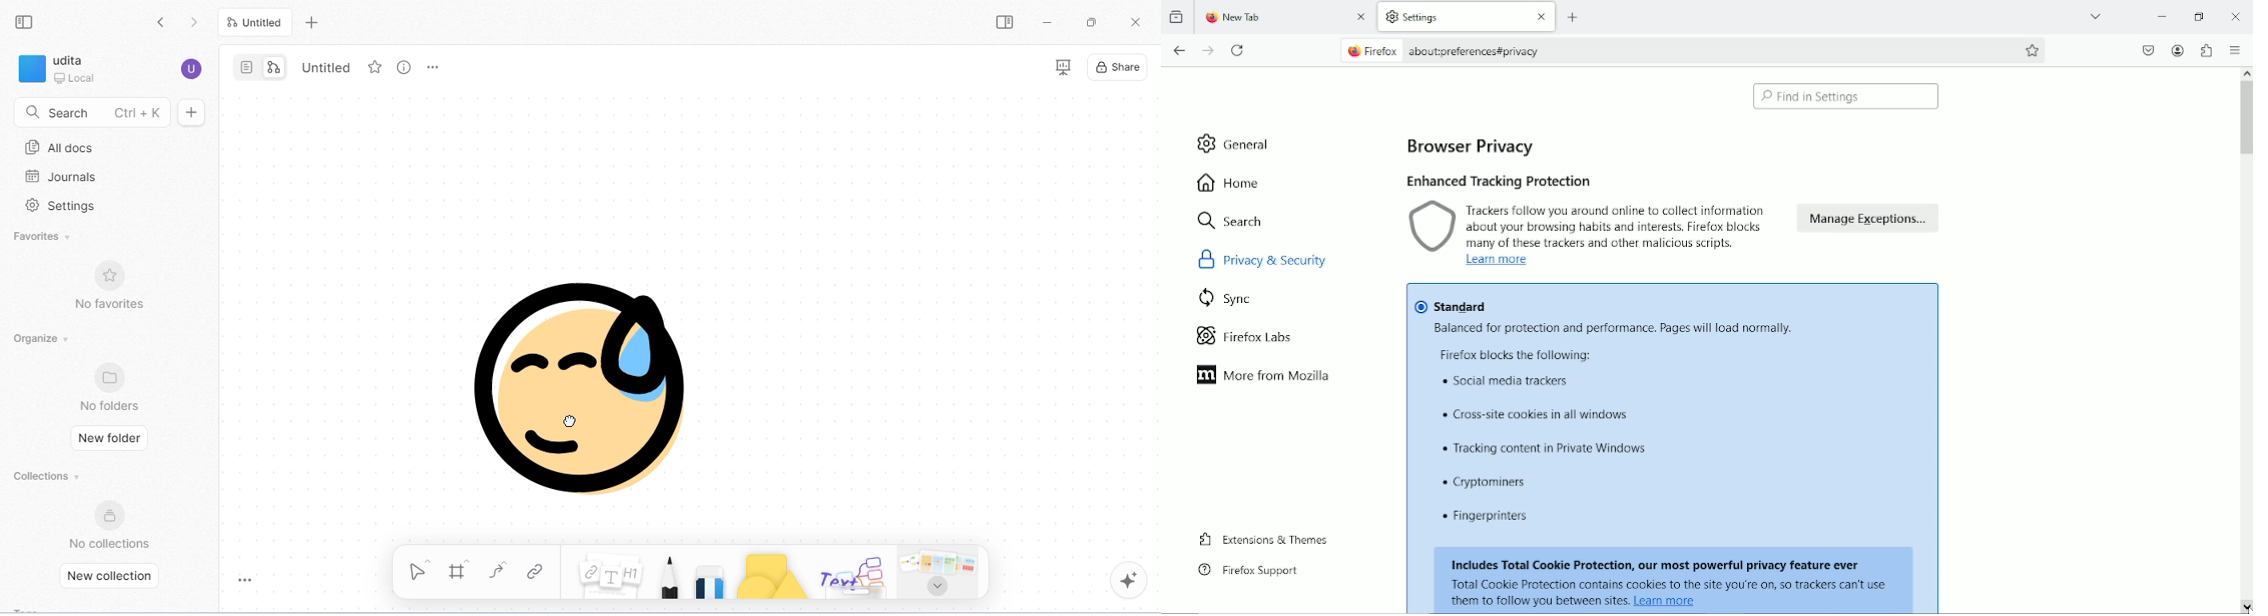 This screenshot has width=2268, height=616. Describe the element at coordinates (1352, 52) in the screenshot. I see `firefox logo` at that location.